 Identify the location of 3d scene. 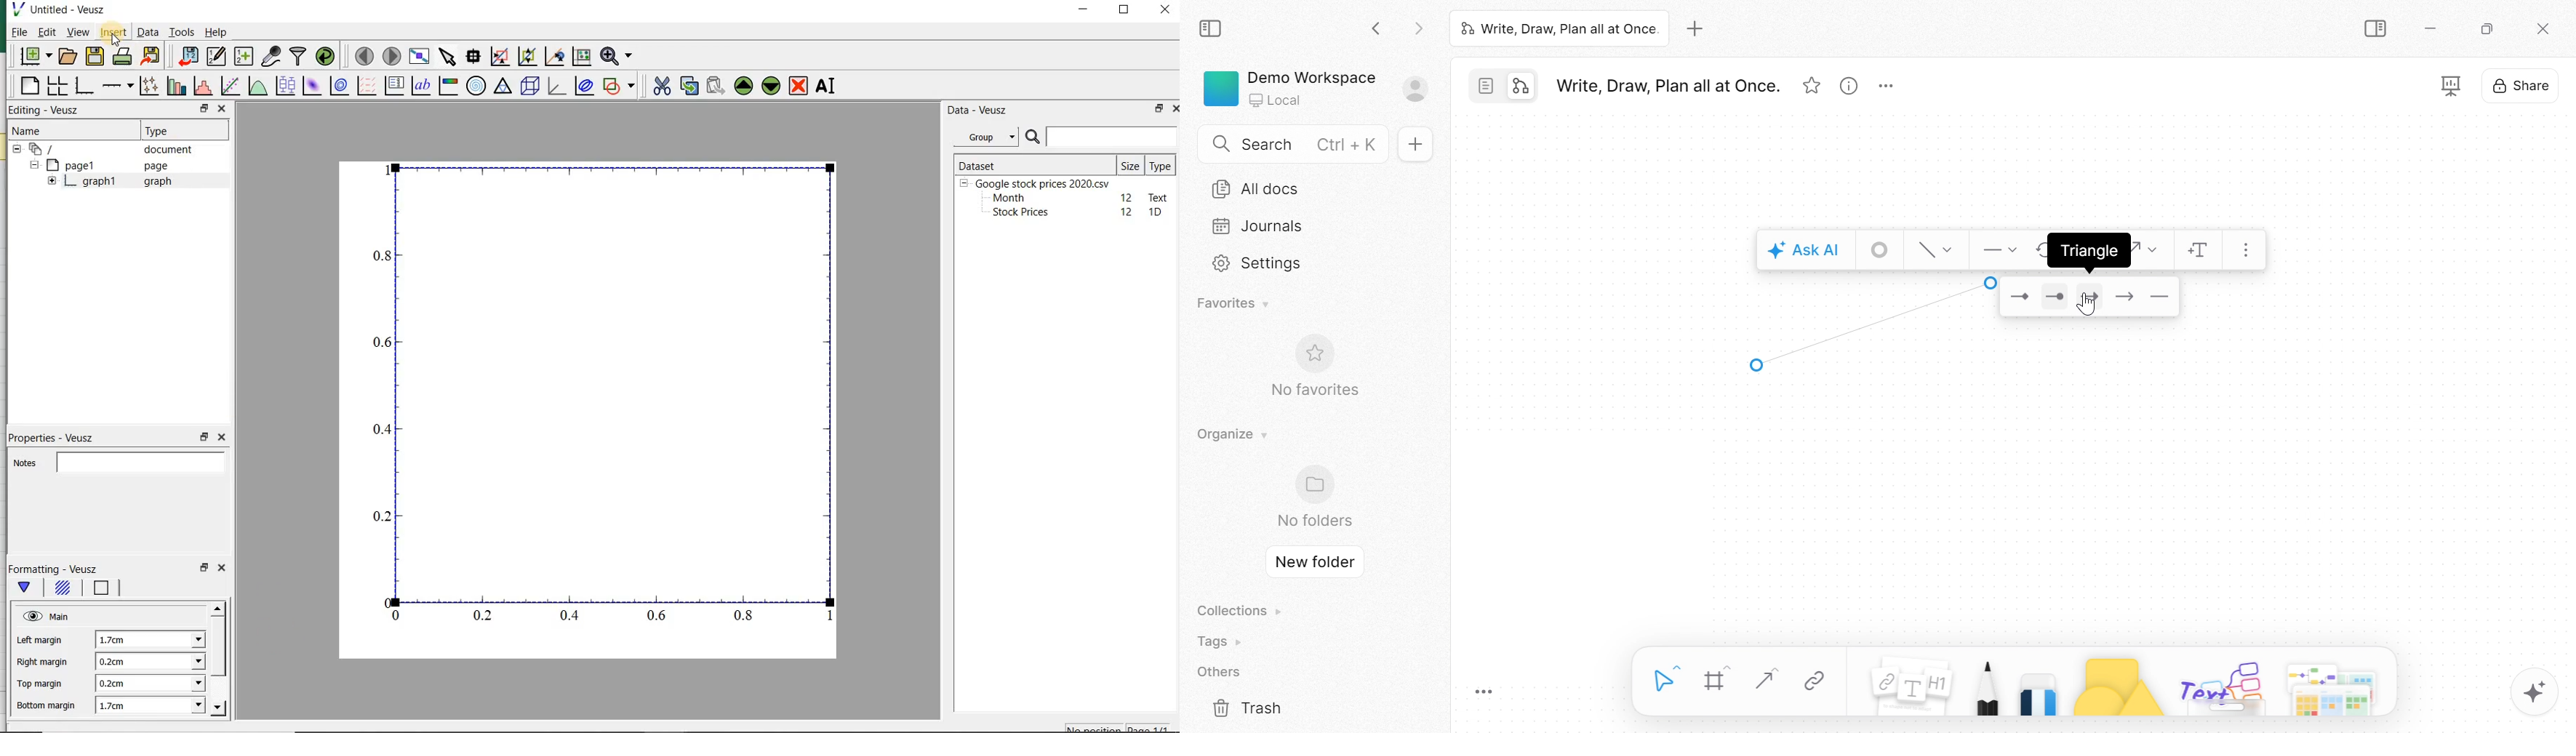
(530, 87).